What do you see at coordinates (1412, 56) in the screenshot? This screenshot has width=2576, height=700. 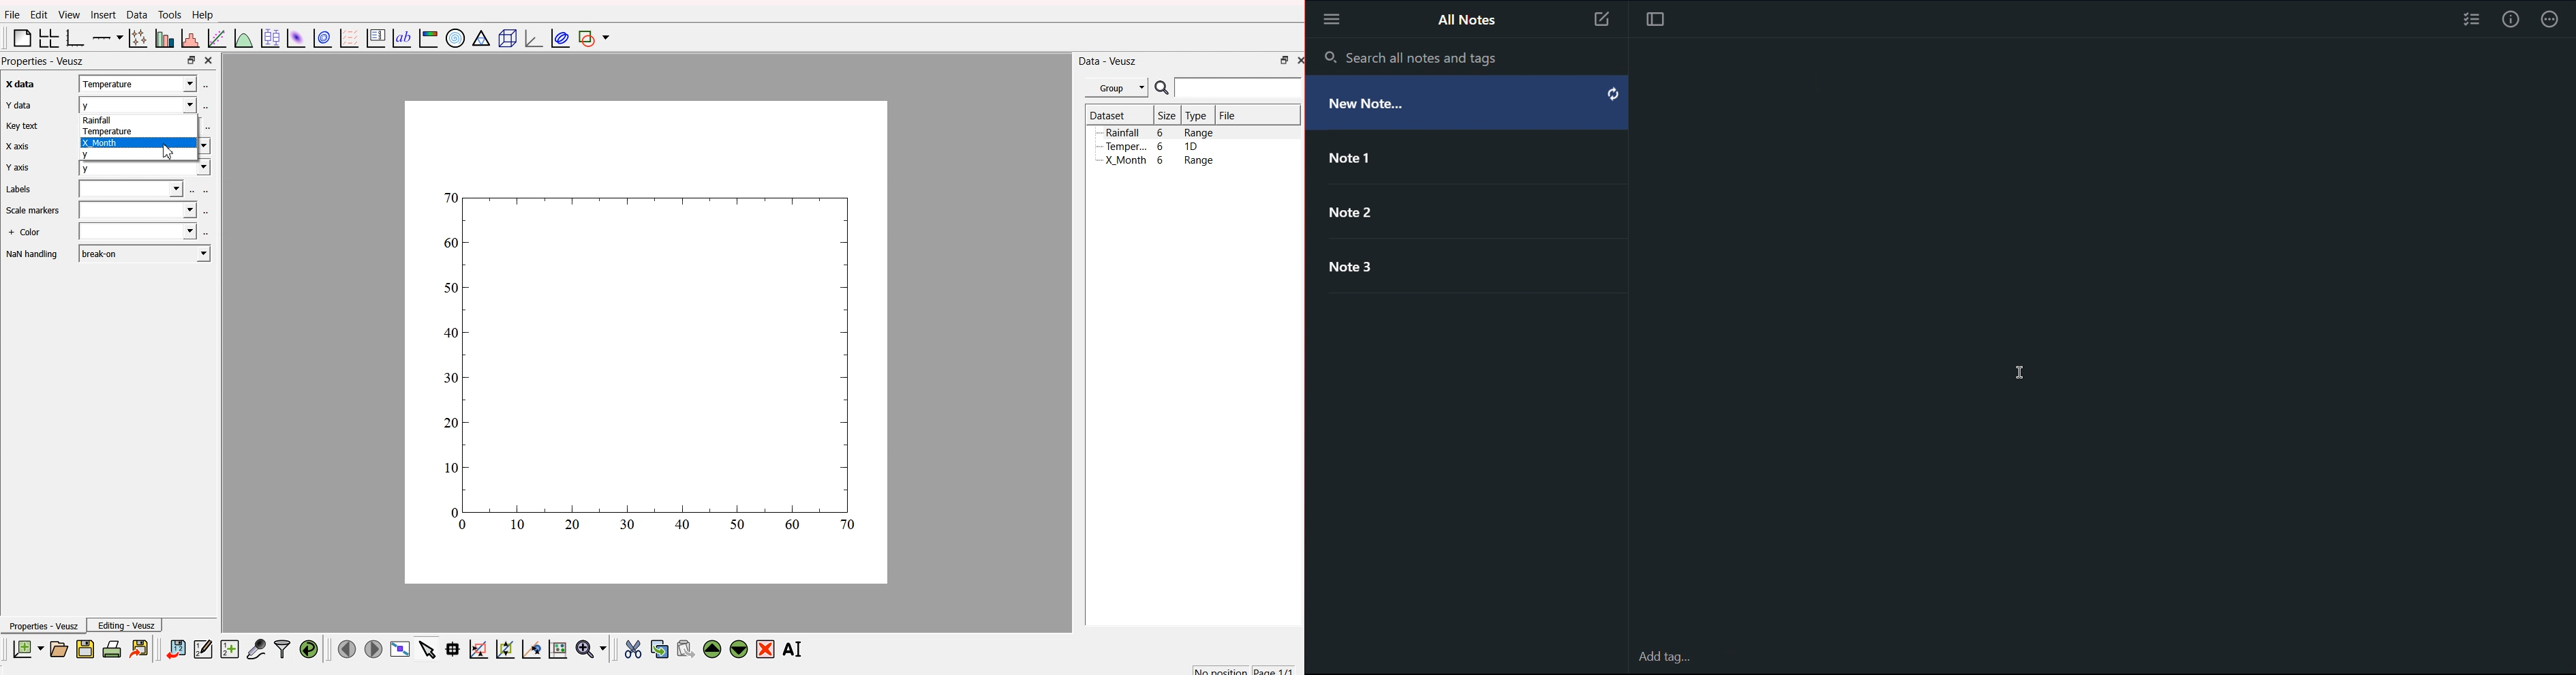 I see `Search all notes and tags` at bounding box center [1412, 56].